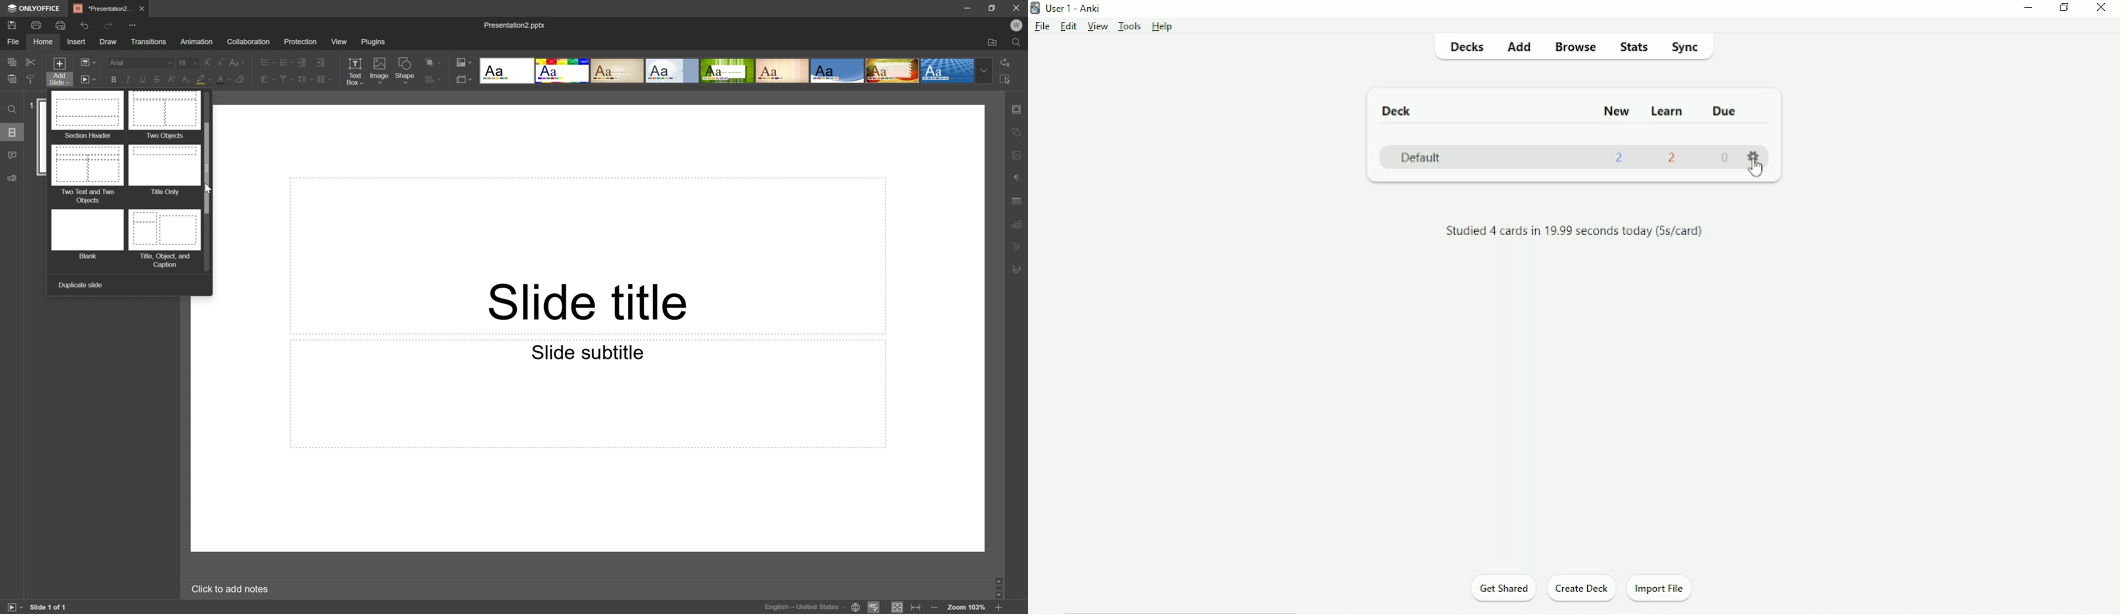 Image resolution: width=2128 pixels, height=616 pixels. Describe the element at coordinates (195, 42) in the screenshot. I see `Animation` at that location.